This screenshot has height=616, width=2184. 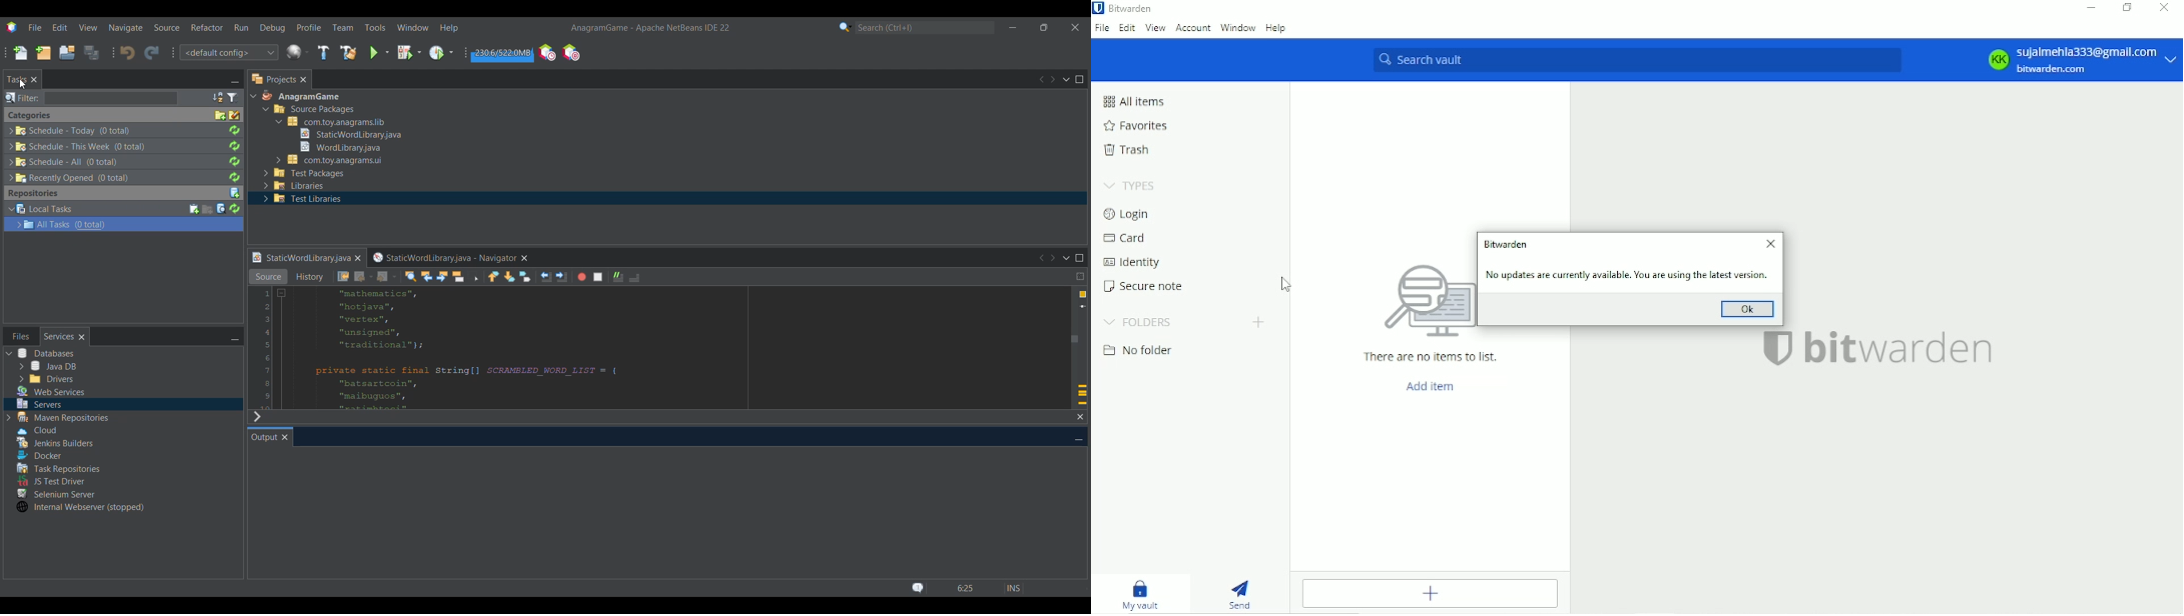 I want to click on Uncomment, so click(x=634, y=277).